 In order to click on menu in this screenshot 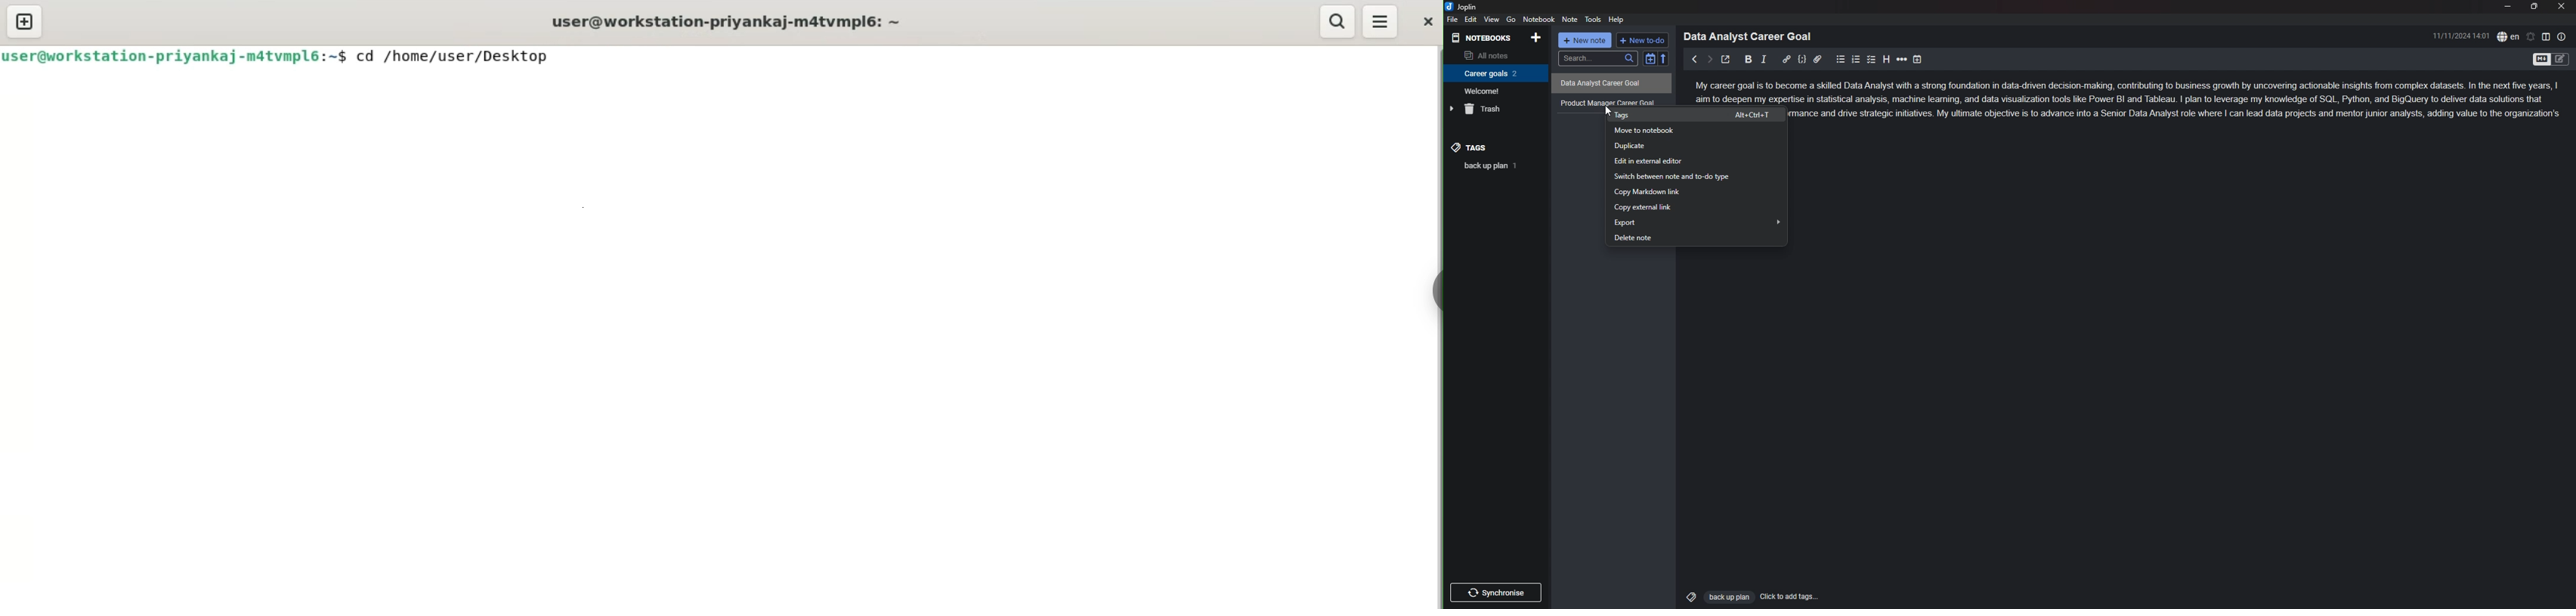, I will do `click(1380, 21)`.